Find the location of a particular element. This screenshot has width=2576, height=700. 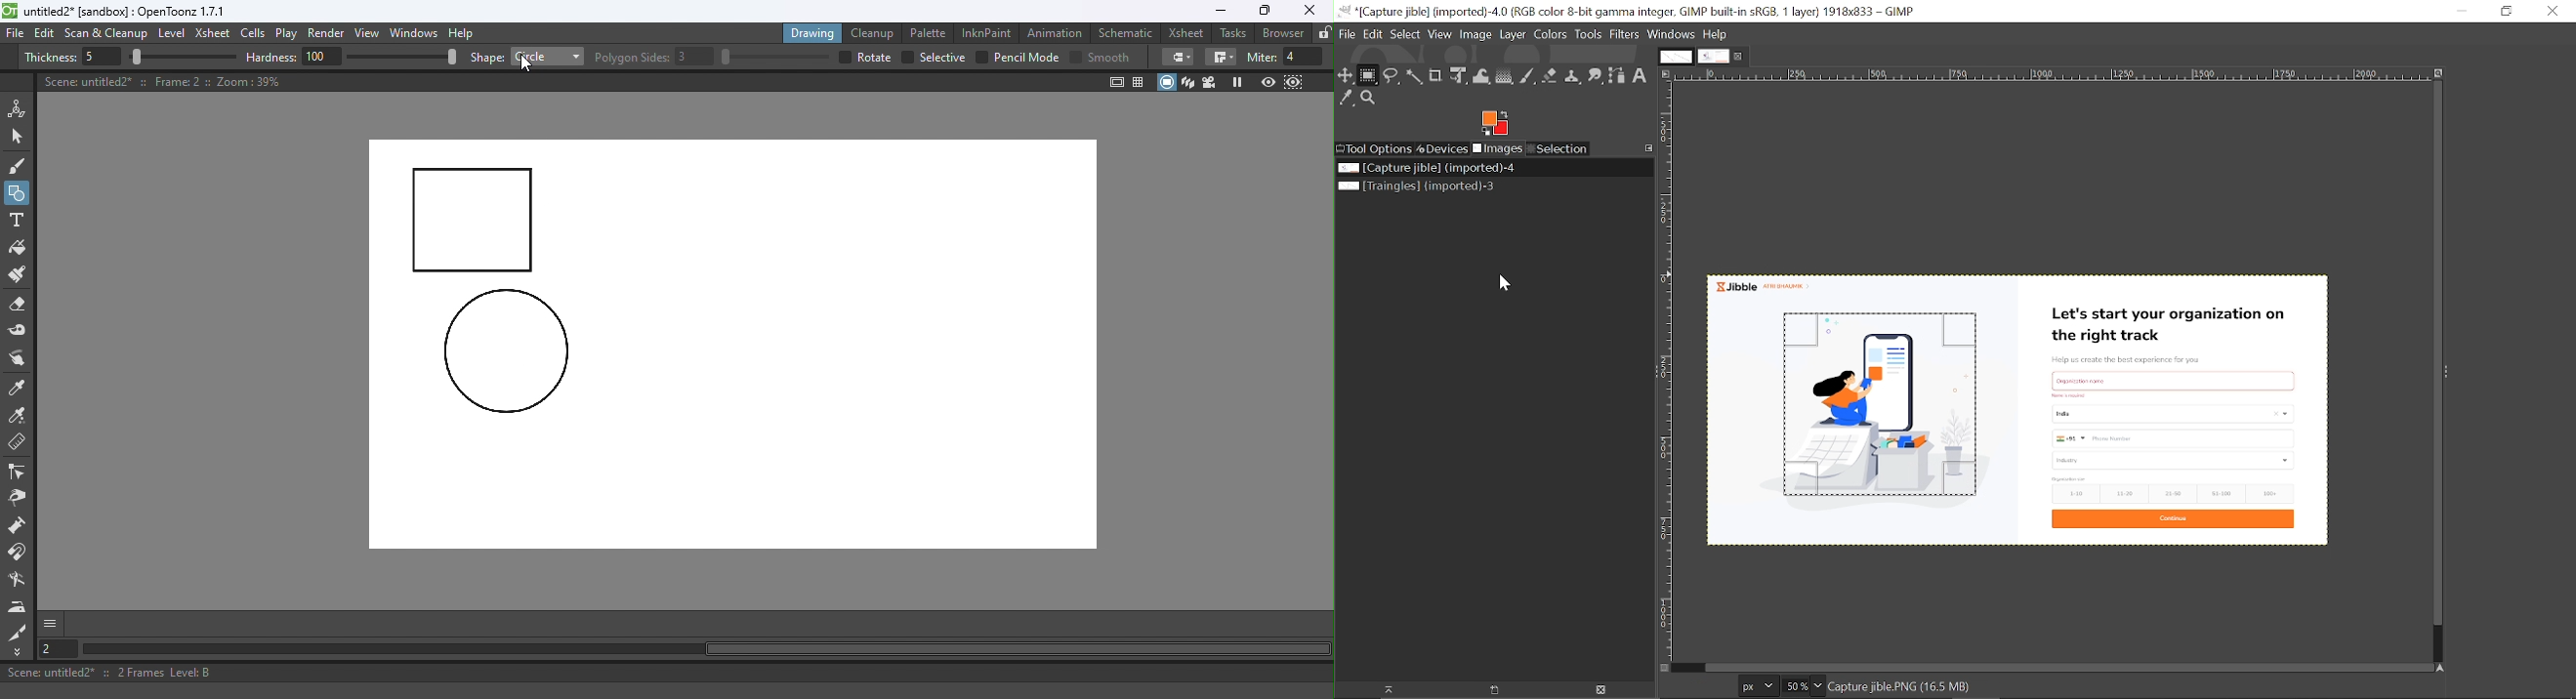

checkbox is located at coordinates (981, 57).